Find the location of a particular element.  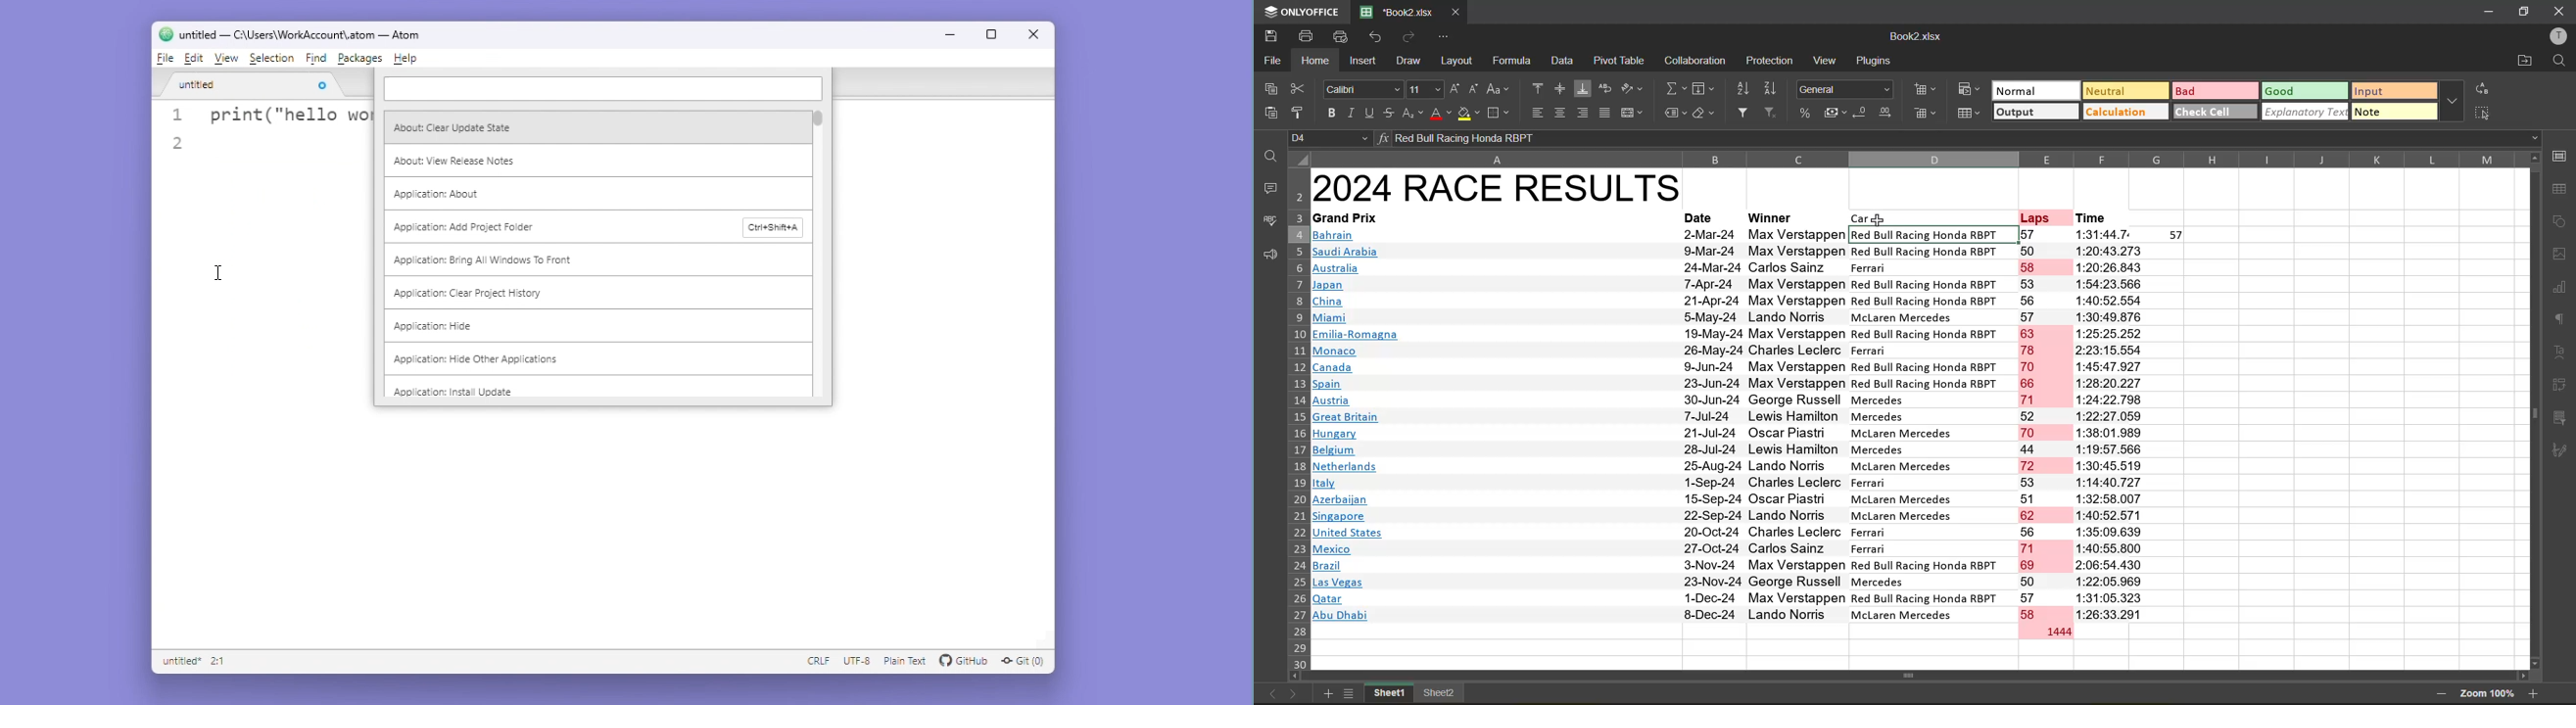

git (0) is located at coordinates (1026, 663).